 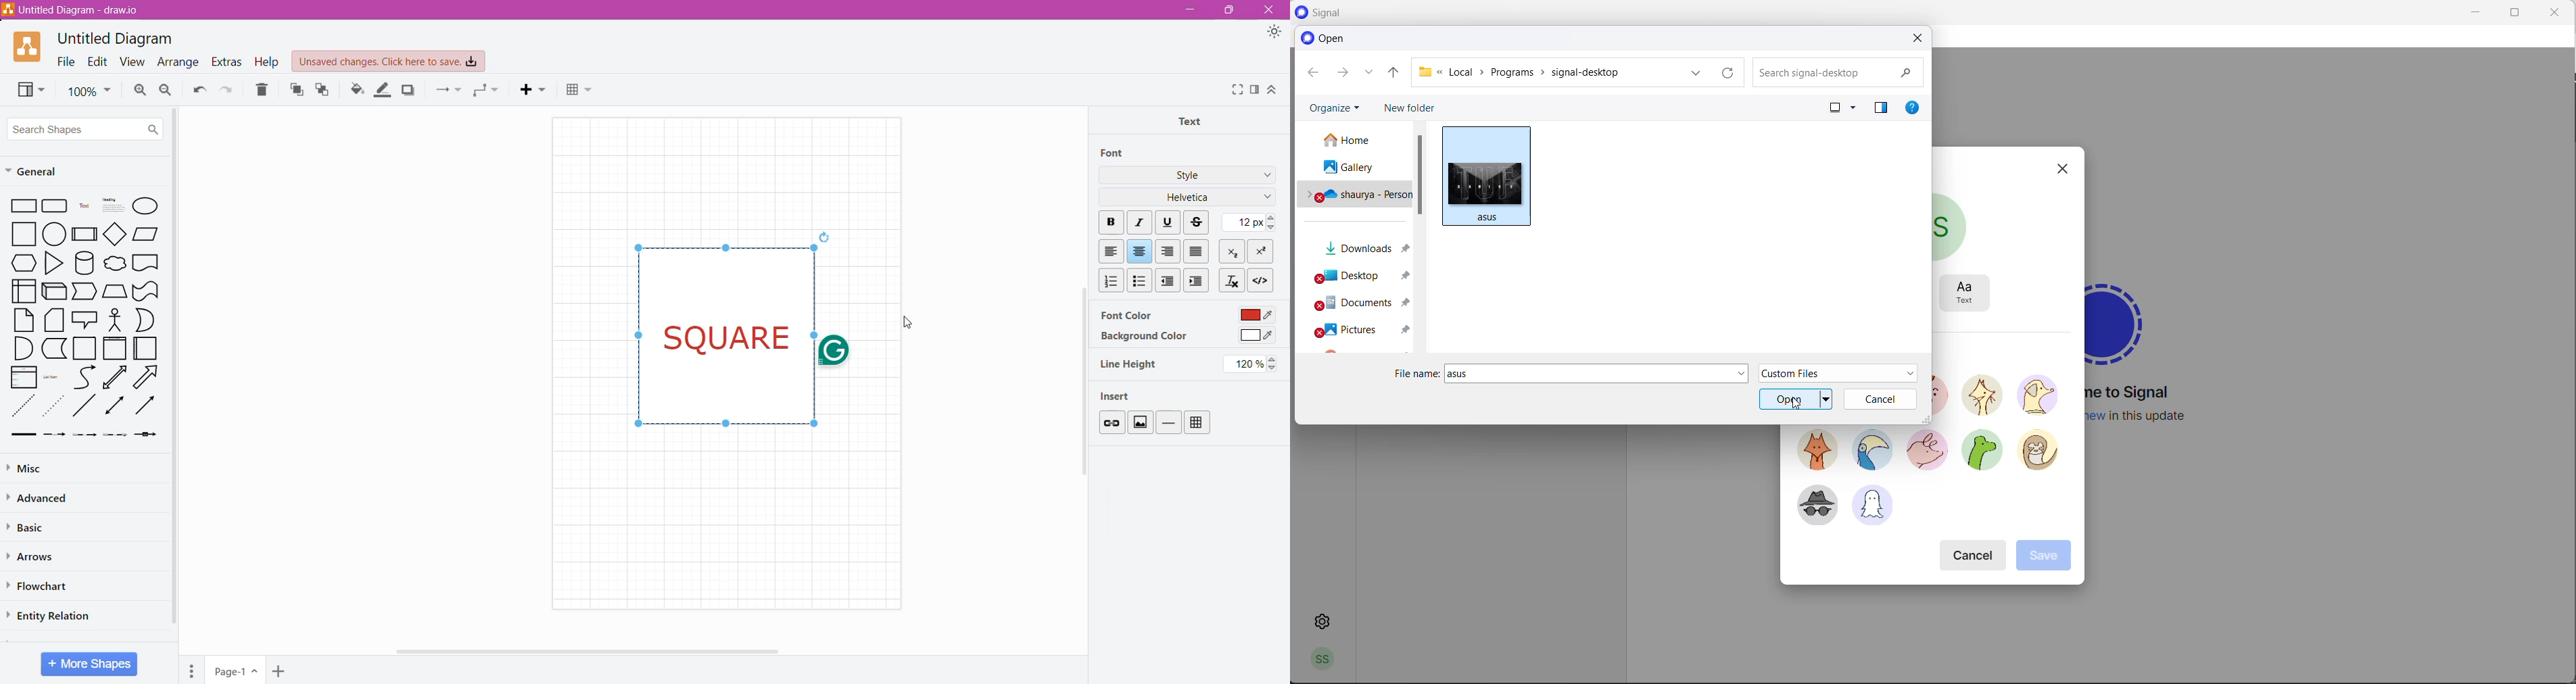 What do you see at coordinates (83, 348) in the screenshot?
I see `Square ` at bounding box center [83, 348].